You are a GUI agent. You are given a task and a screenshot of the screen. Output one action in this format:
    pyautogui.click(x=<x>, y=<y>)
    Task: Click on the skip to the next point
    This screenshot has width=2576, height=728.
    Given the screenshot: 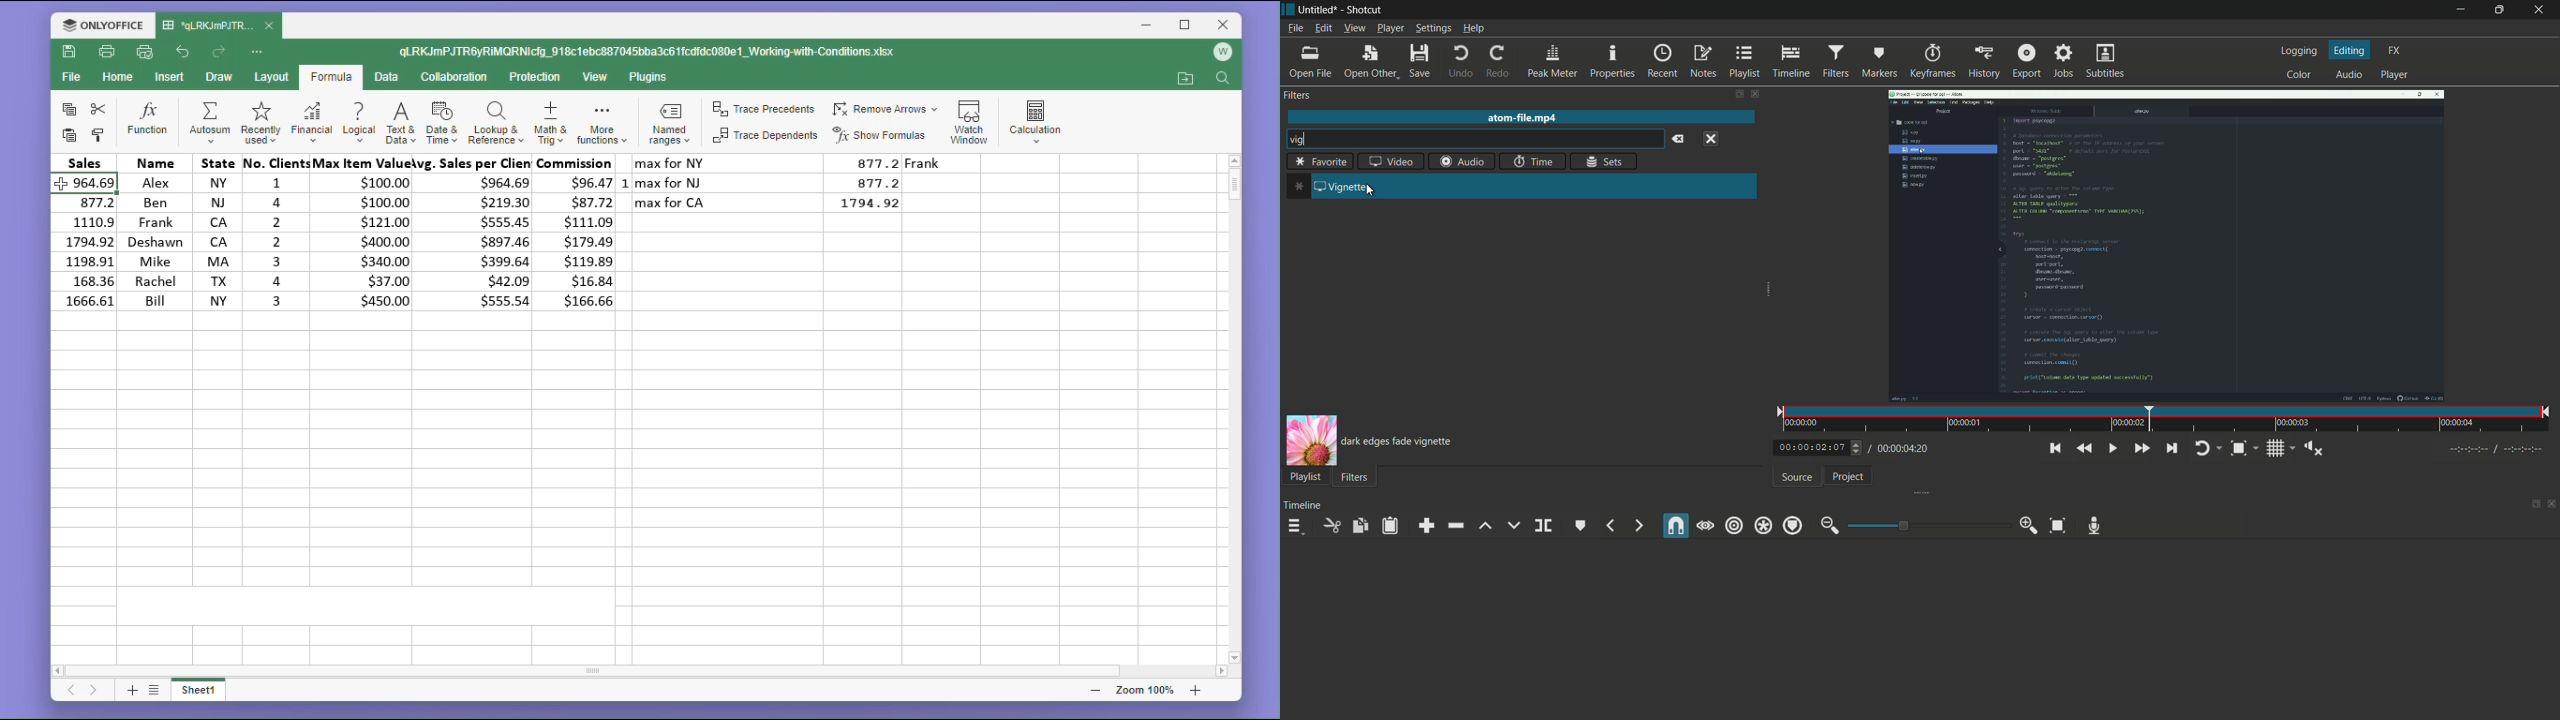 What is the action you would take?
    pyautogui.click(x=2171, y=449)
    